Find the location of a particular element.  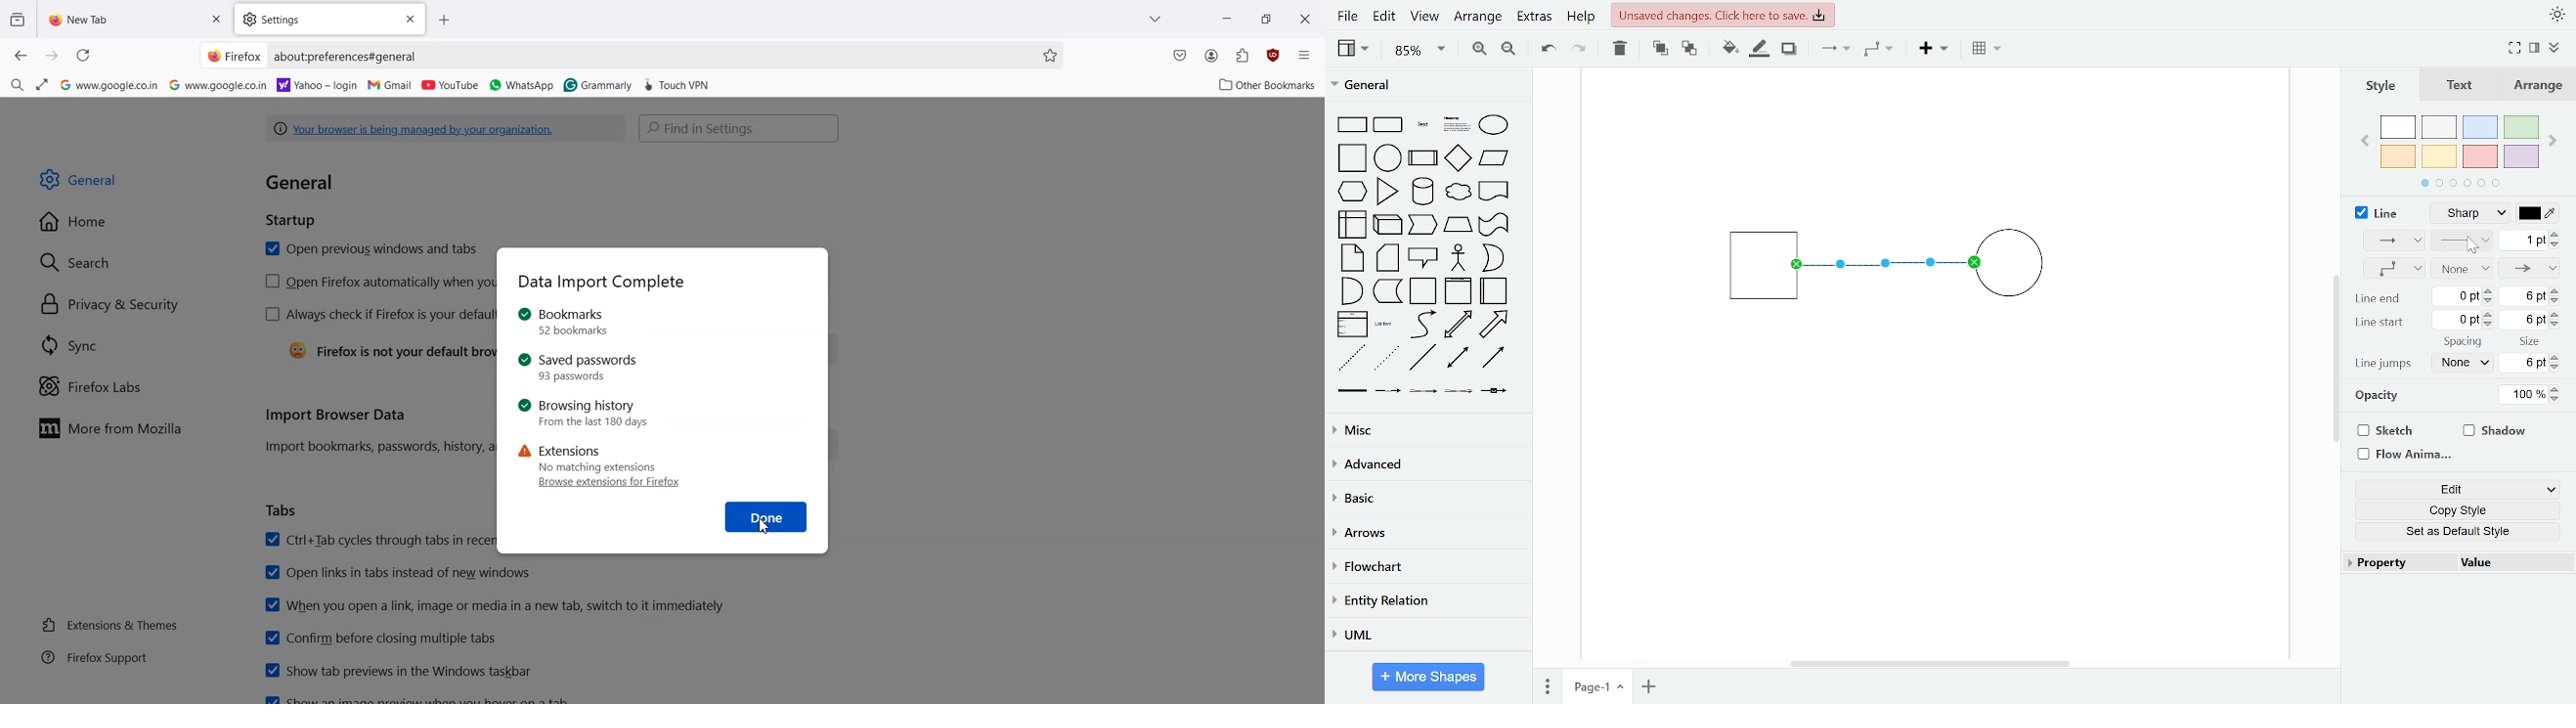

Cursor is located at coordinates (767, 524).